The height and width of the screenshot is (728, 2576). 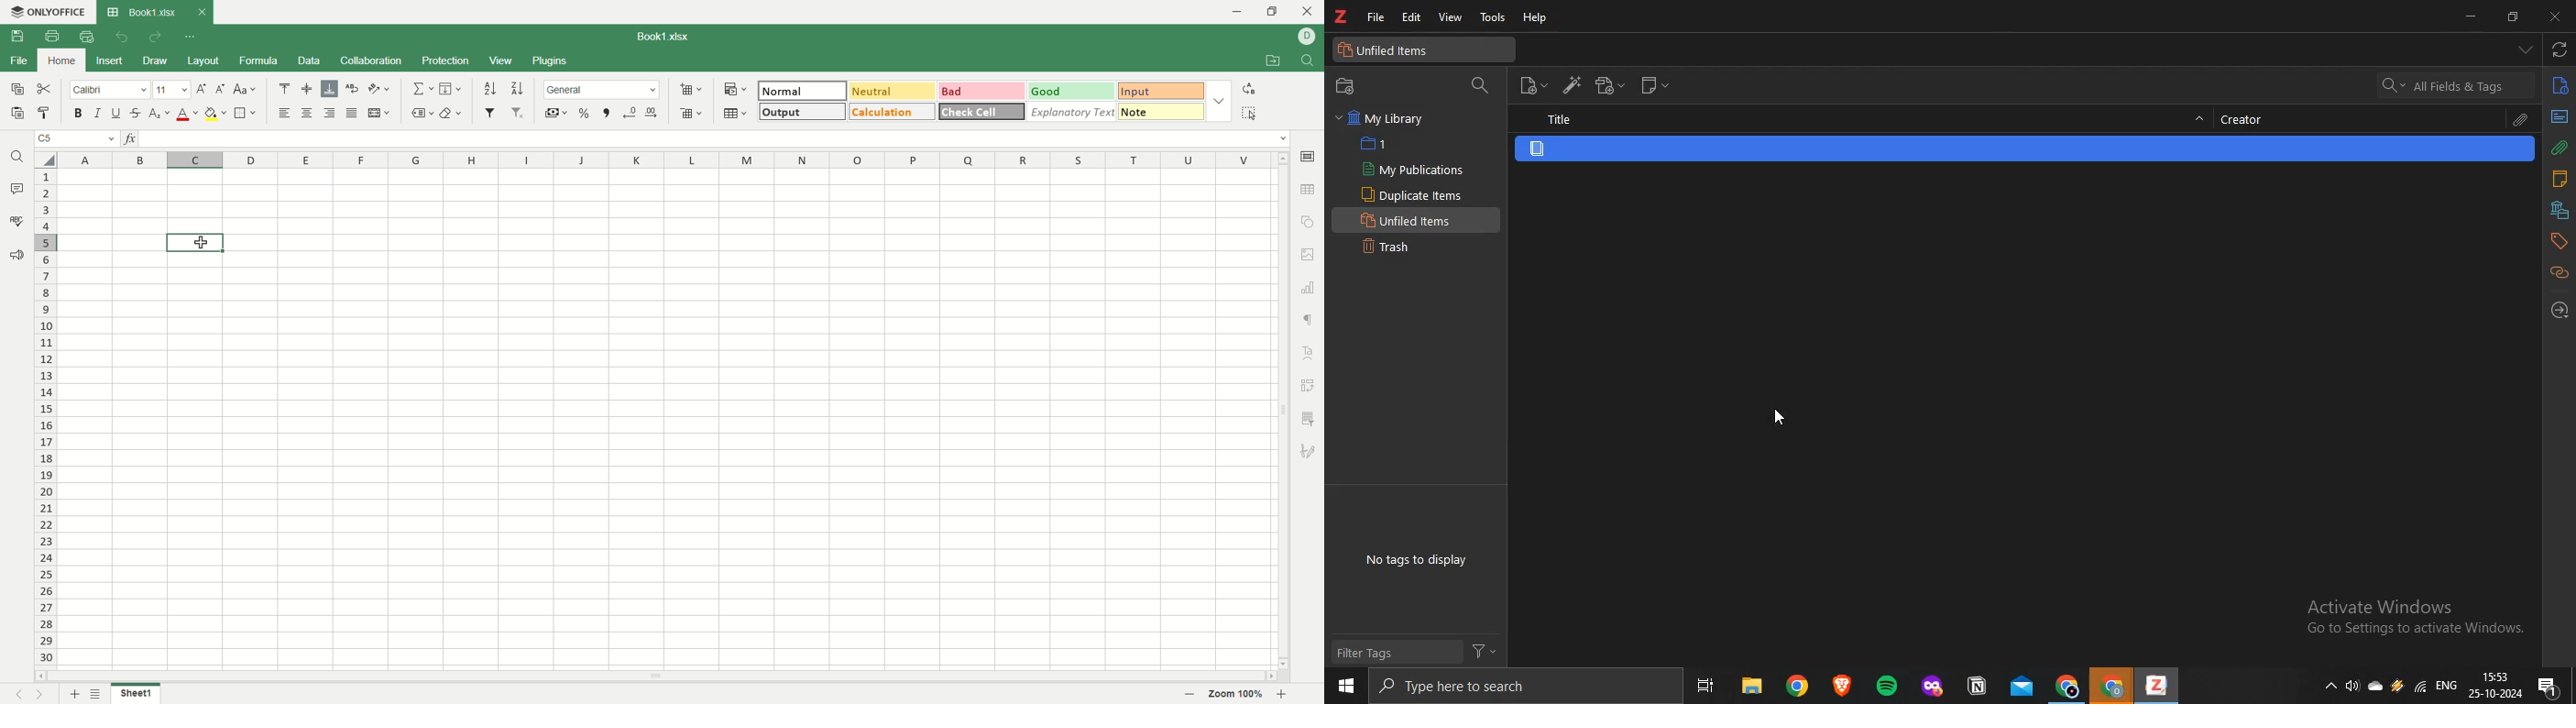 I want to click on filter, so click(x=490, y=113).